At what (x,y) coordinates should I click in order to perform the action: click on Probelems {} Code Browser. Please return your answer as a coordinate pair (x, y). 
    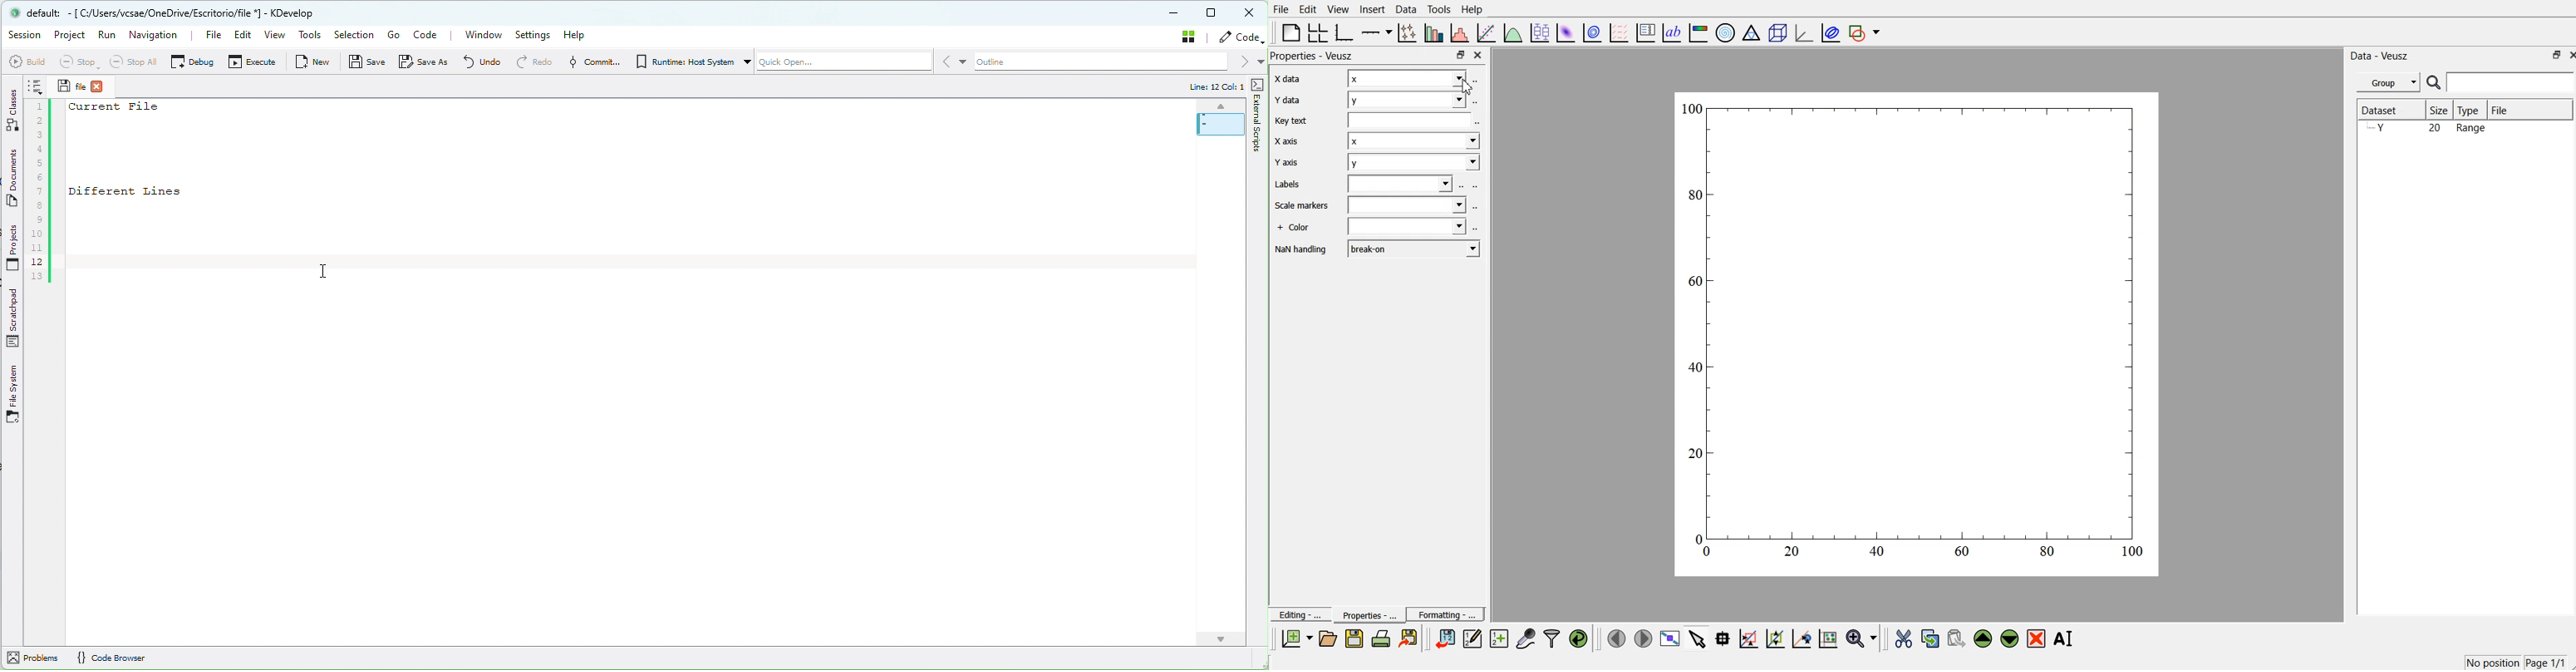
    Looking at the image, I should click on (108, 658).